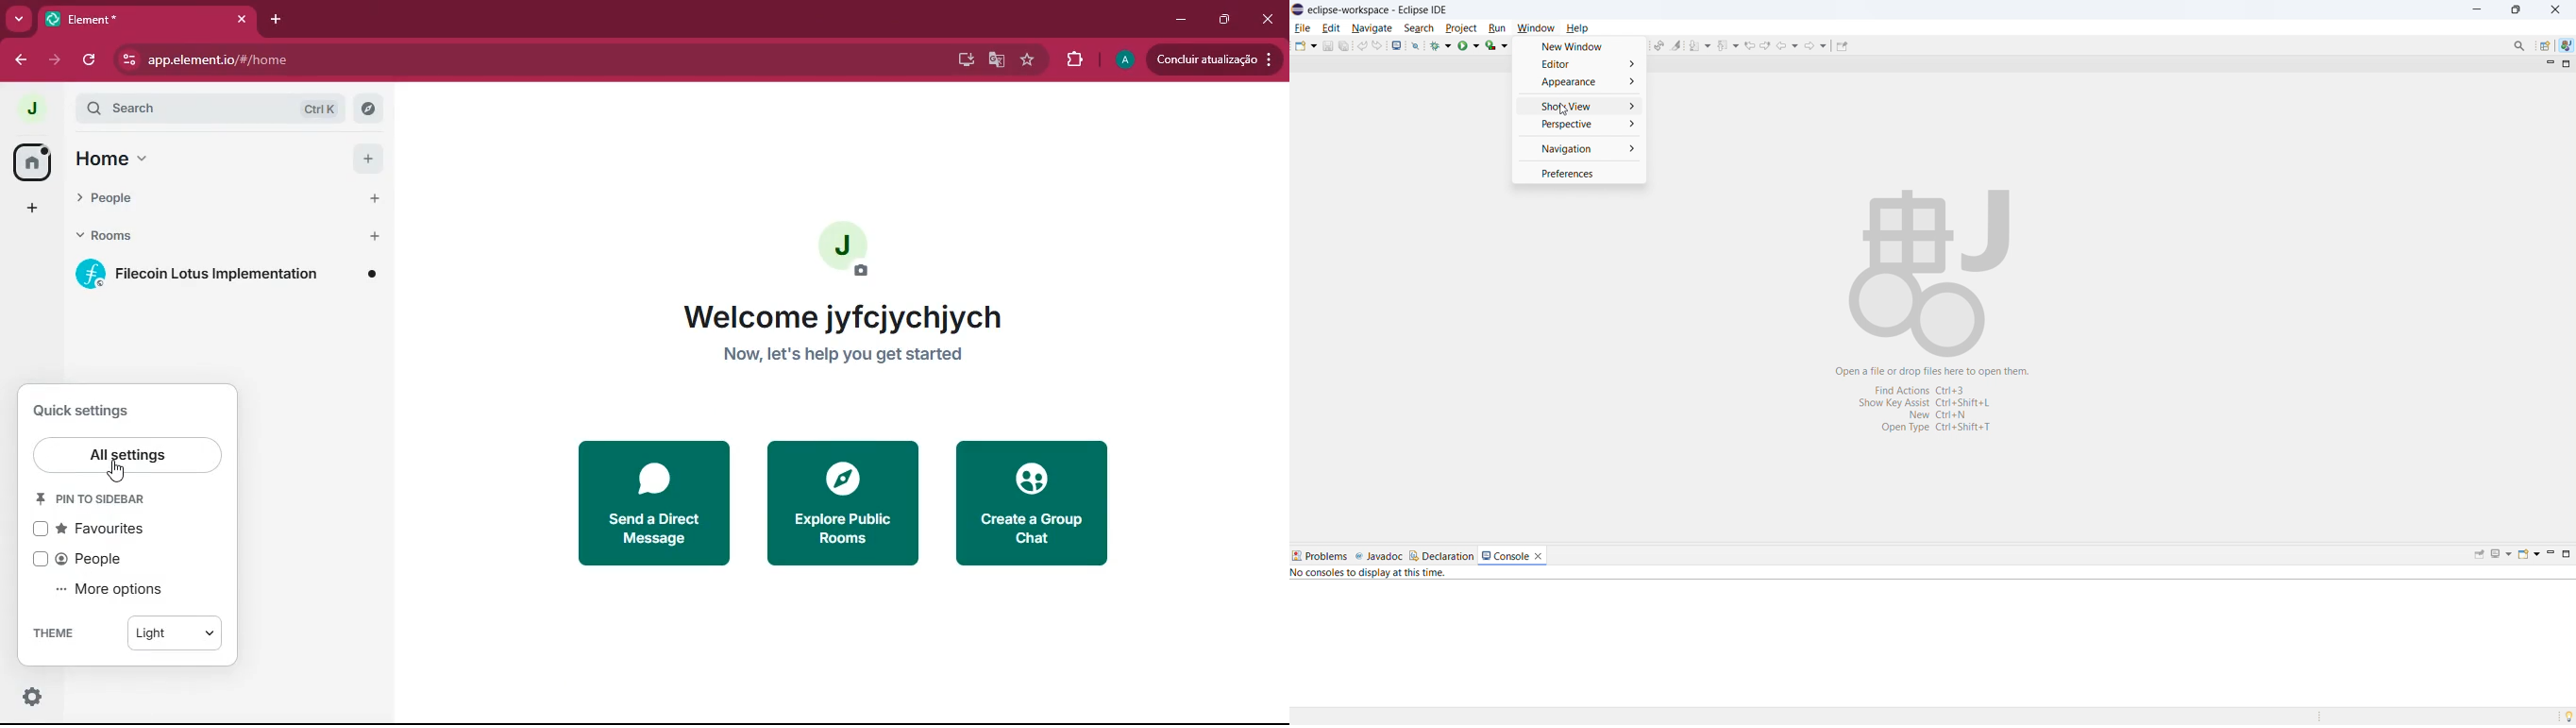  What do you see at coordinates (58, 631) in the screenshot?
I see `theme` at bounding box center [58, 631].